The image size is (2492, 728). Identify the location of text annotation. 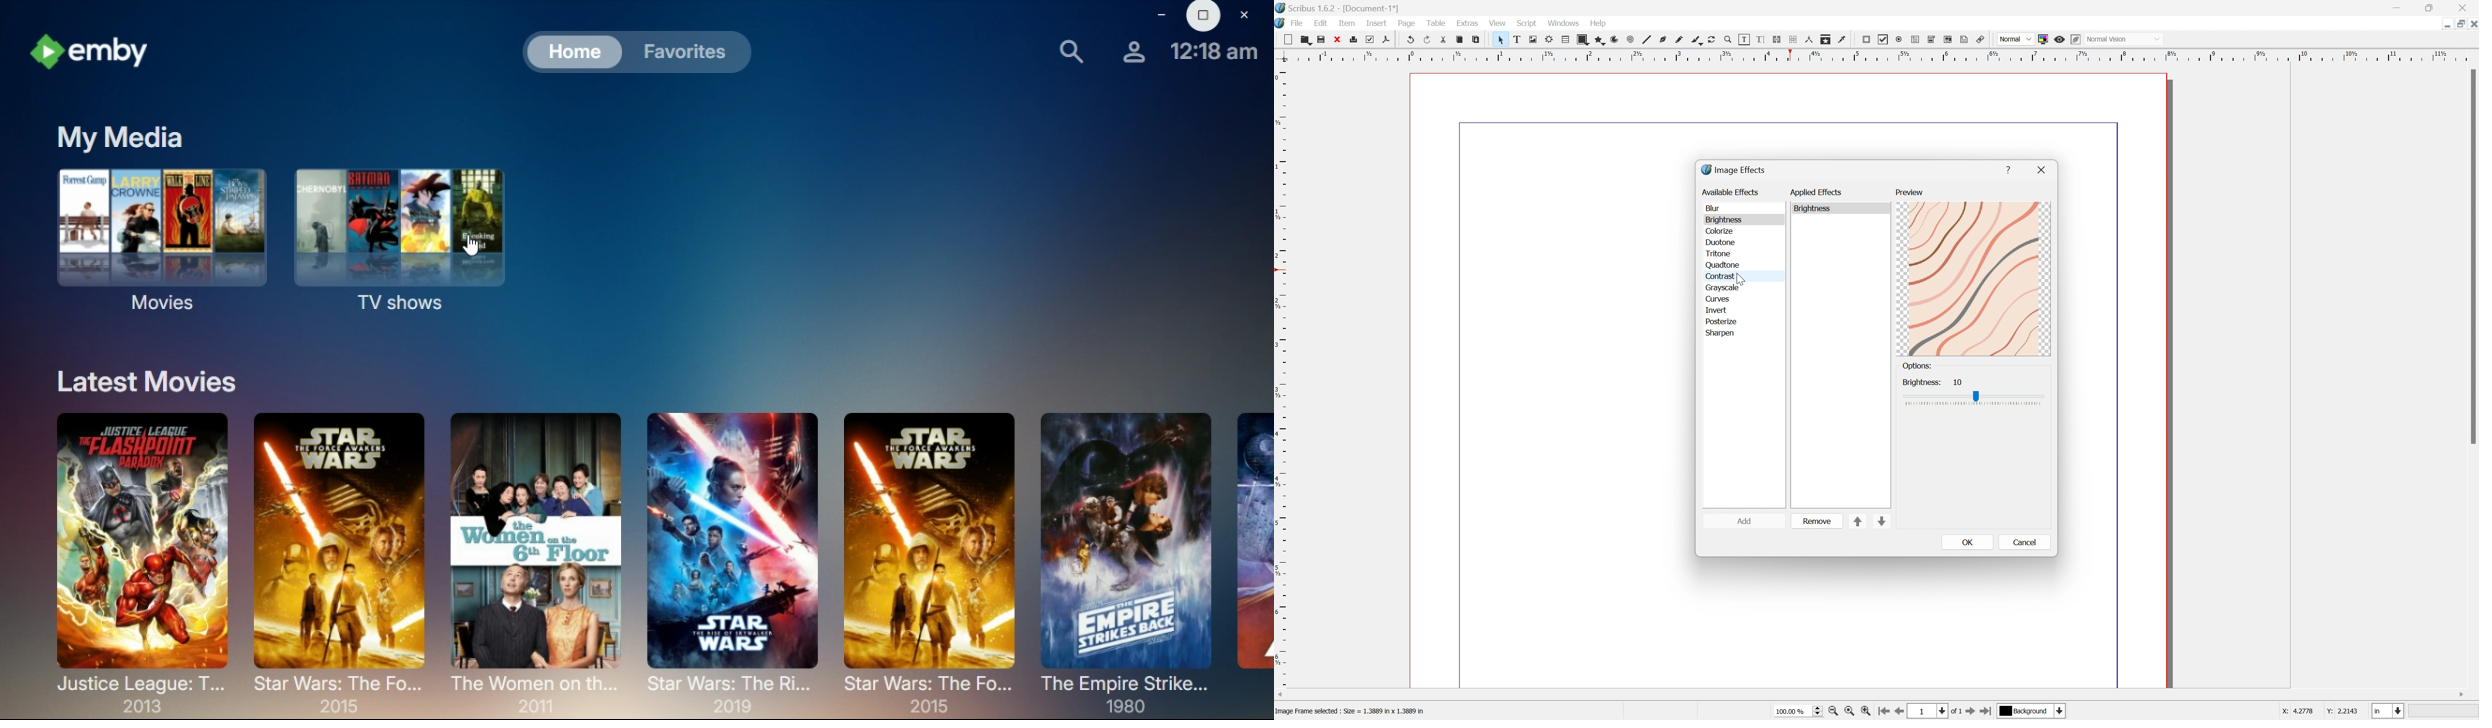
(1966, 39).